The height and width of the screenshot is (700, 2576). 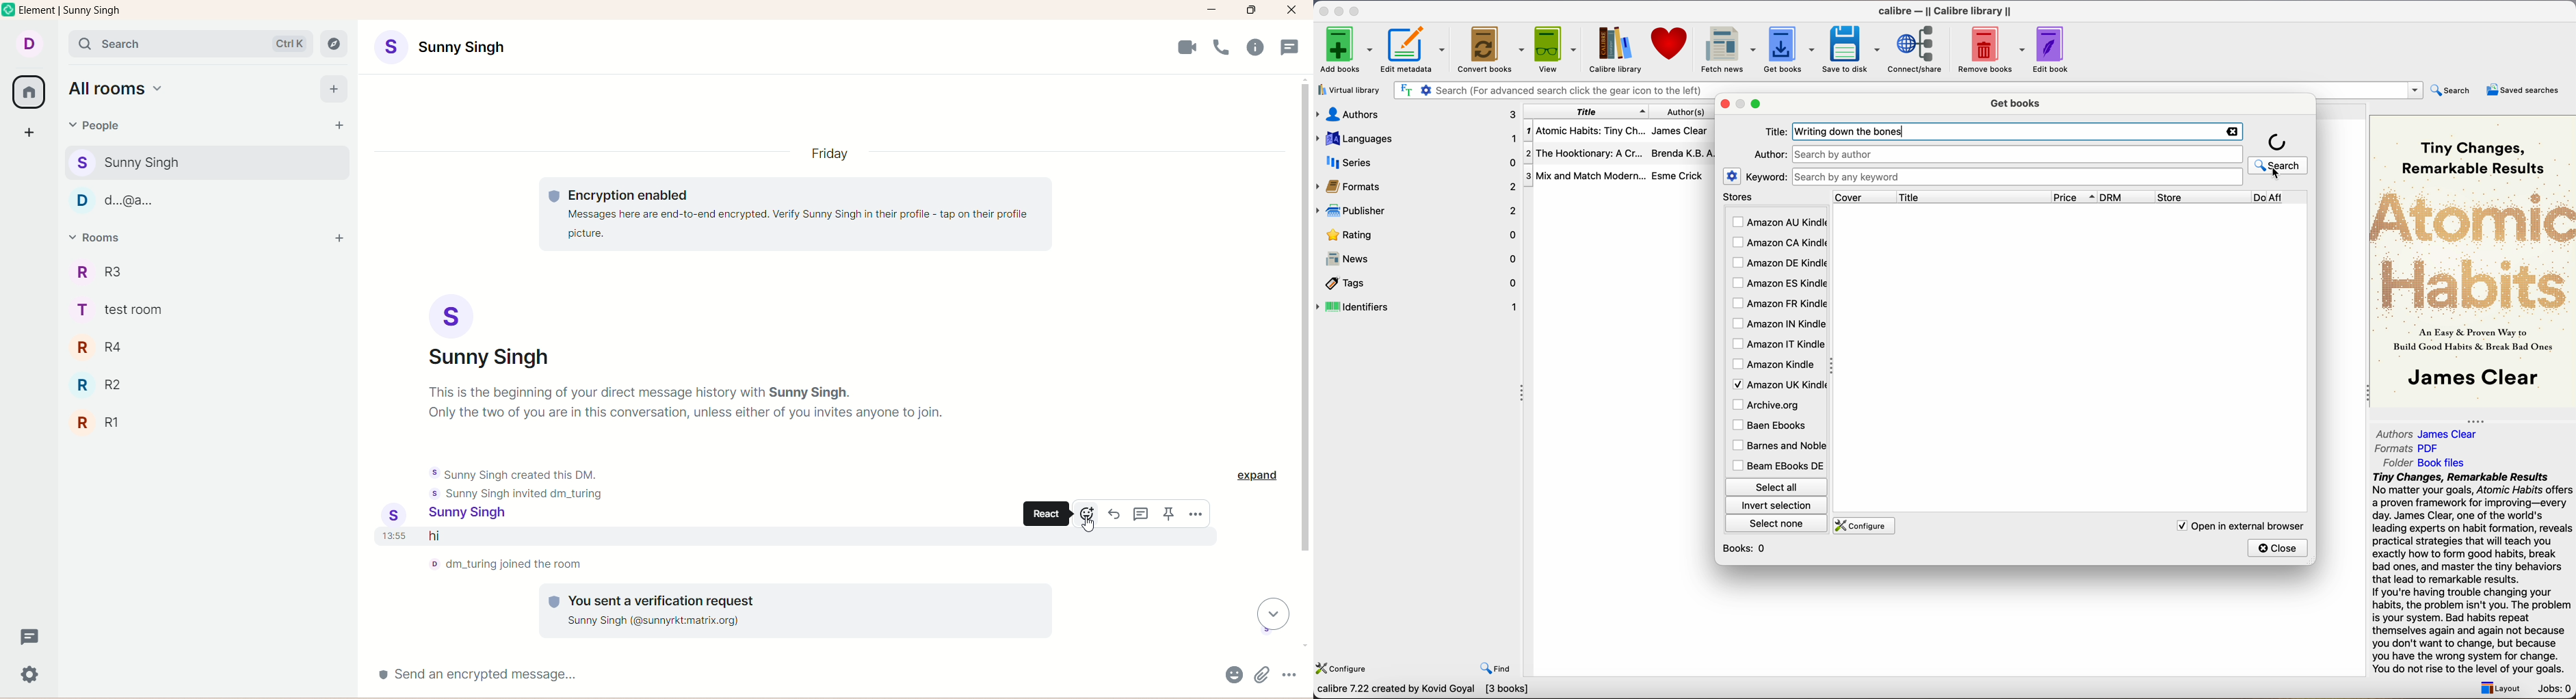 What do you see at coordinates (1416, 138) in the screenshot?
I see `languages` at bounding box center [1416, 138].